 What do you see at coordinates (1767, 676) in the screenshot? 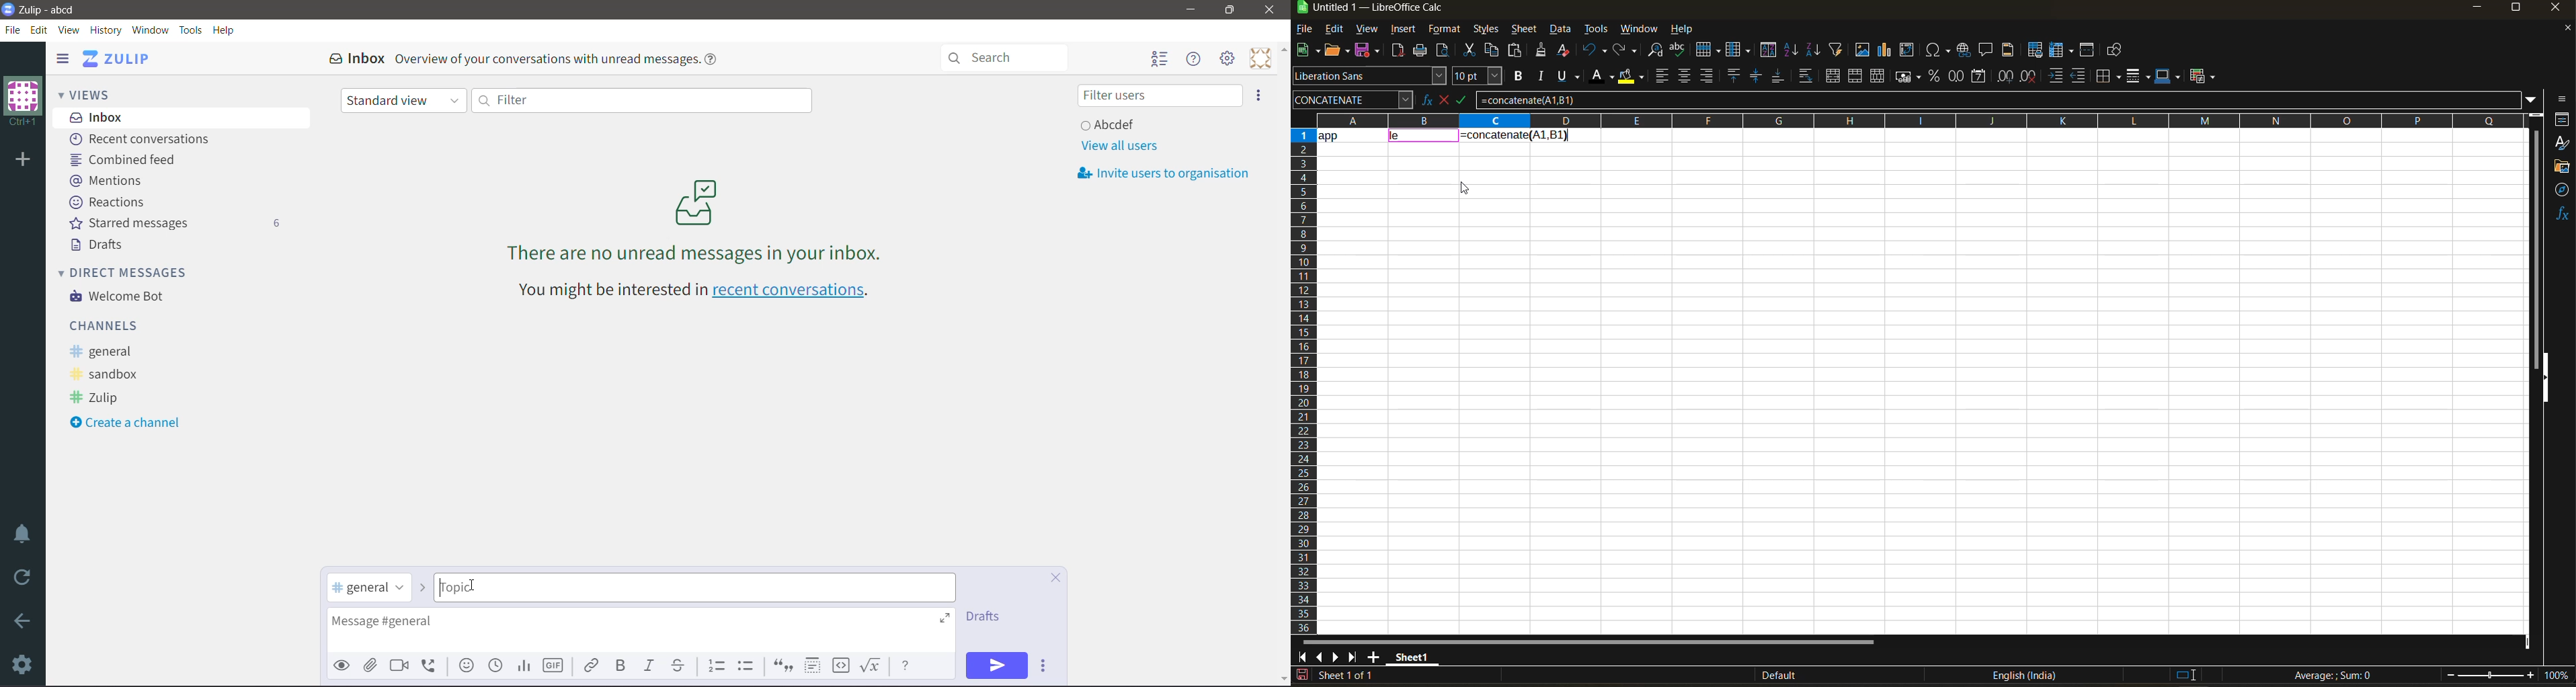
I see `Default` at bounding box center [1767, 676].